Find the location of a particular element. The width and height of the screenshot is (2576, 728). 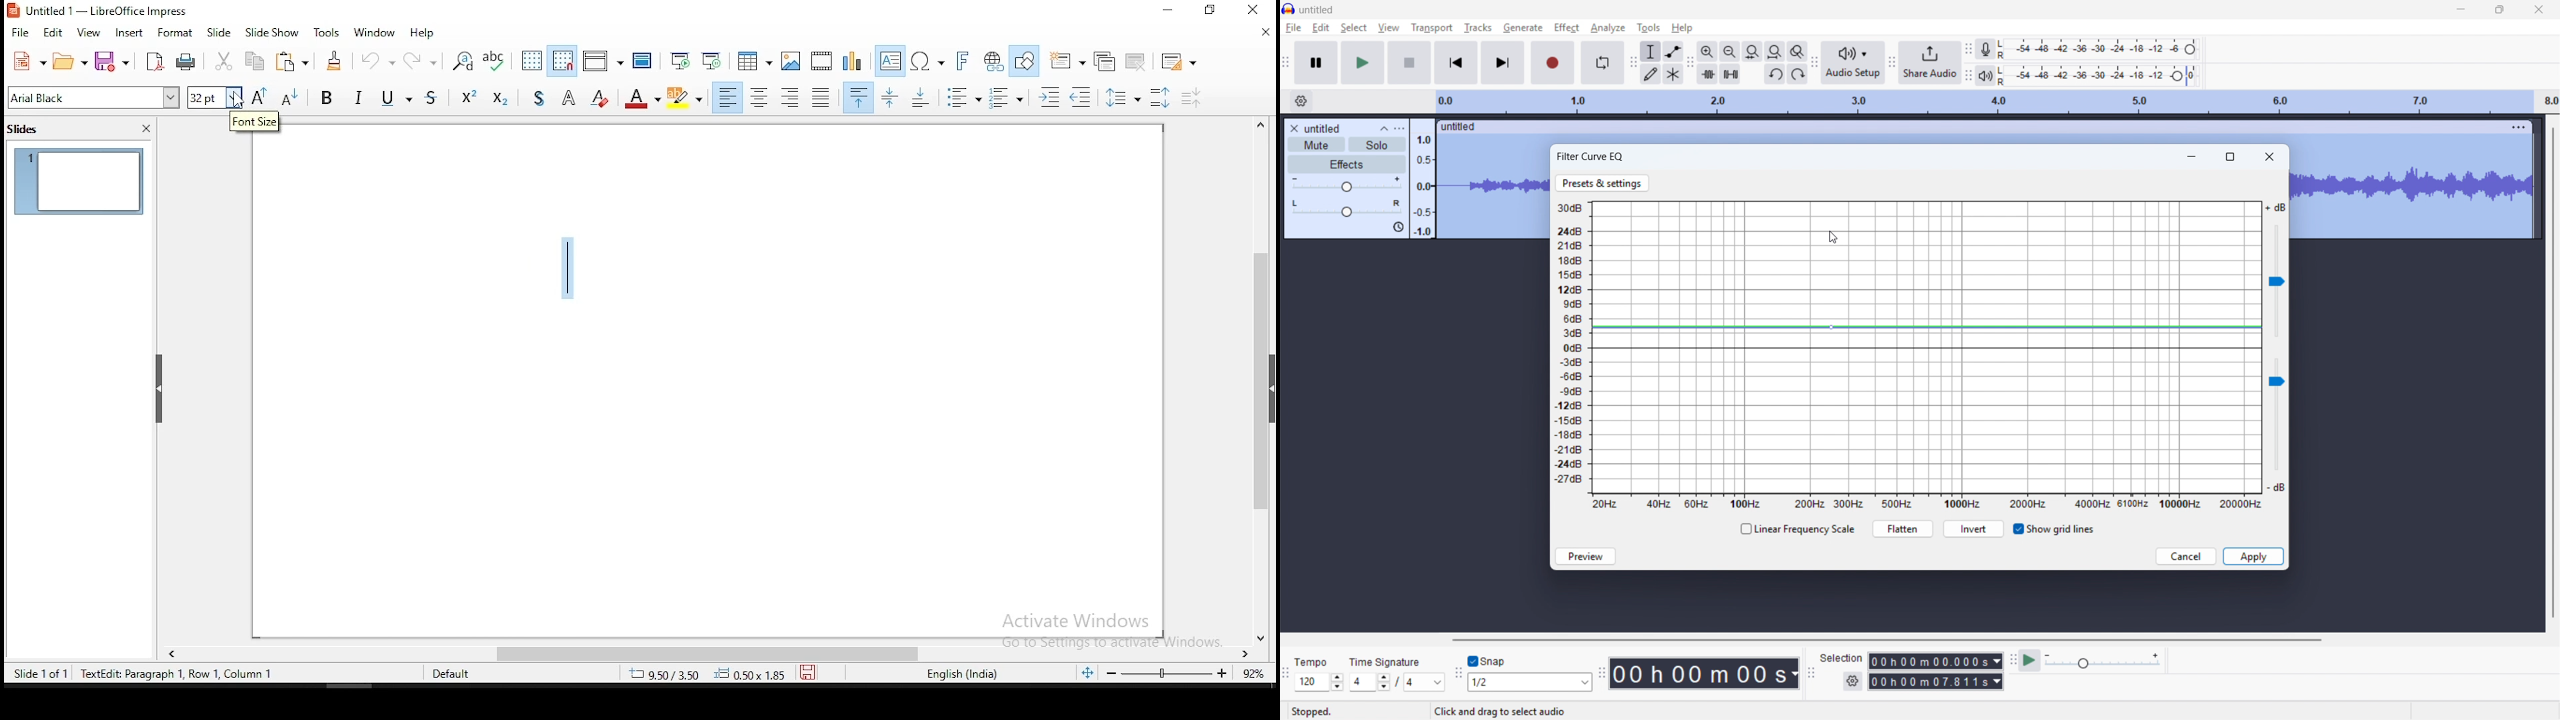

Decrease Indent is located at coordinates (1080, 98).